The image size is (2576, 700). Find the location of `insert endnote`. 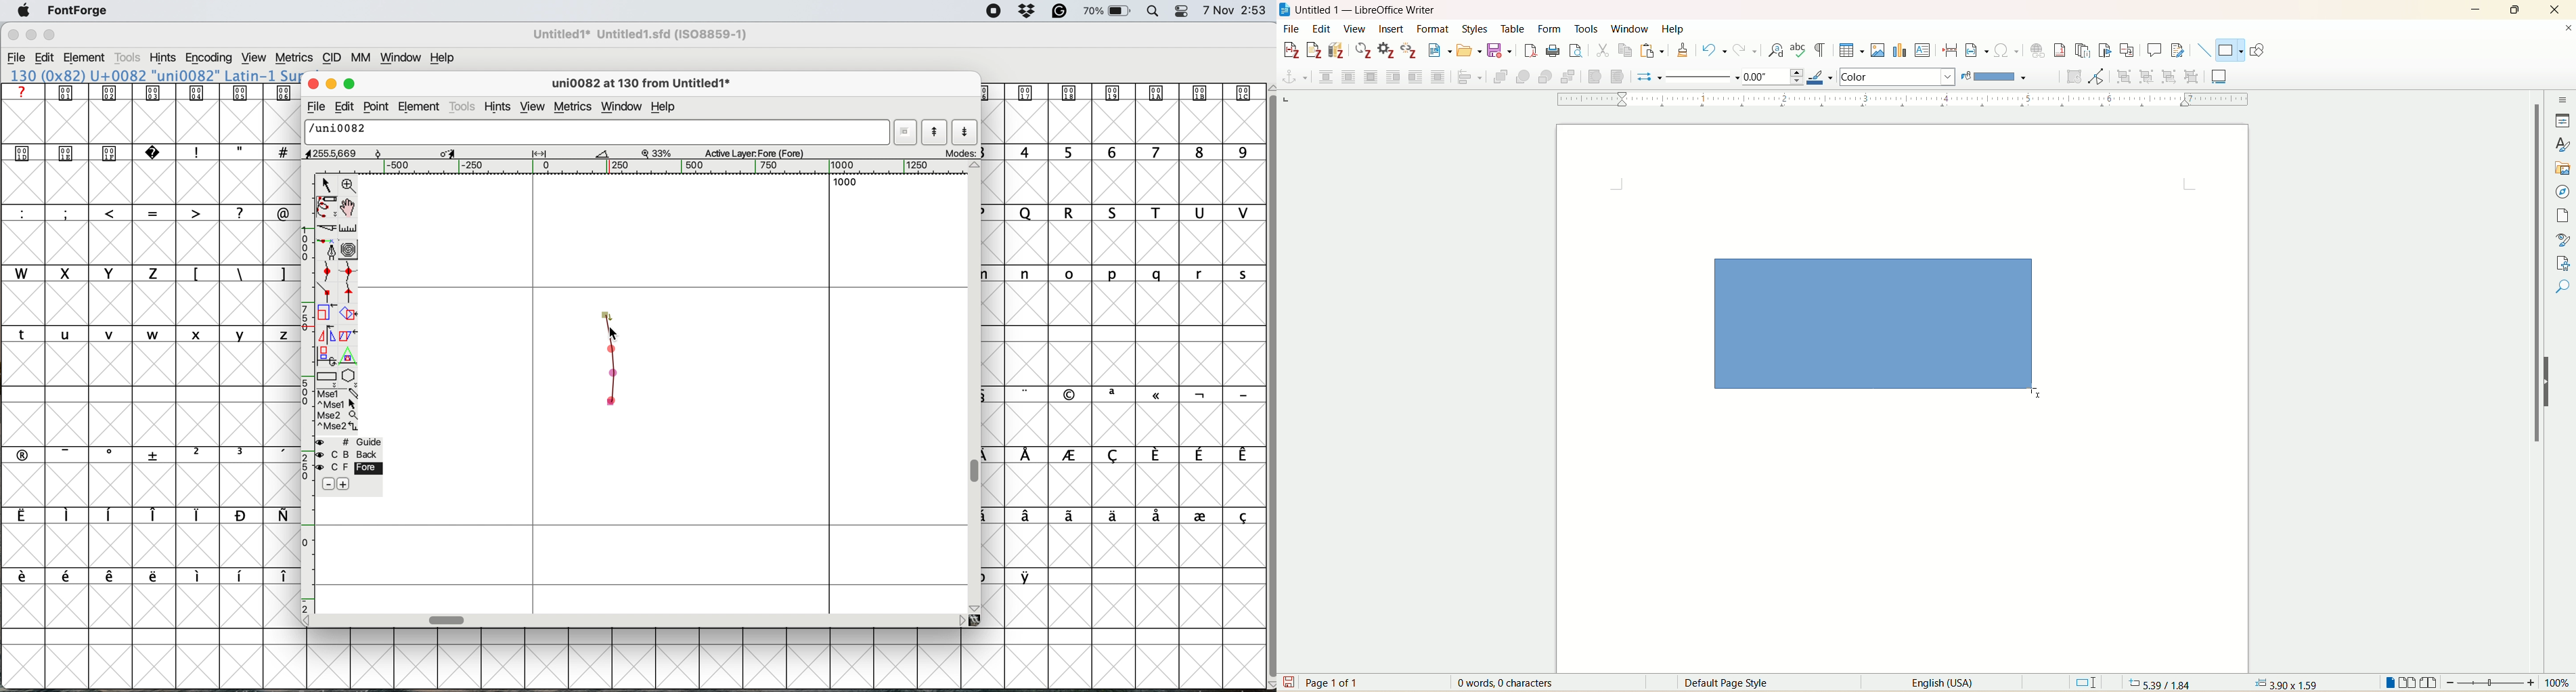

insert endnote is located at coordinates (2085, 50).